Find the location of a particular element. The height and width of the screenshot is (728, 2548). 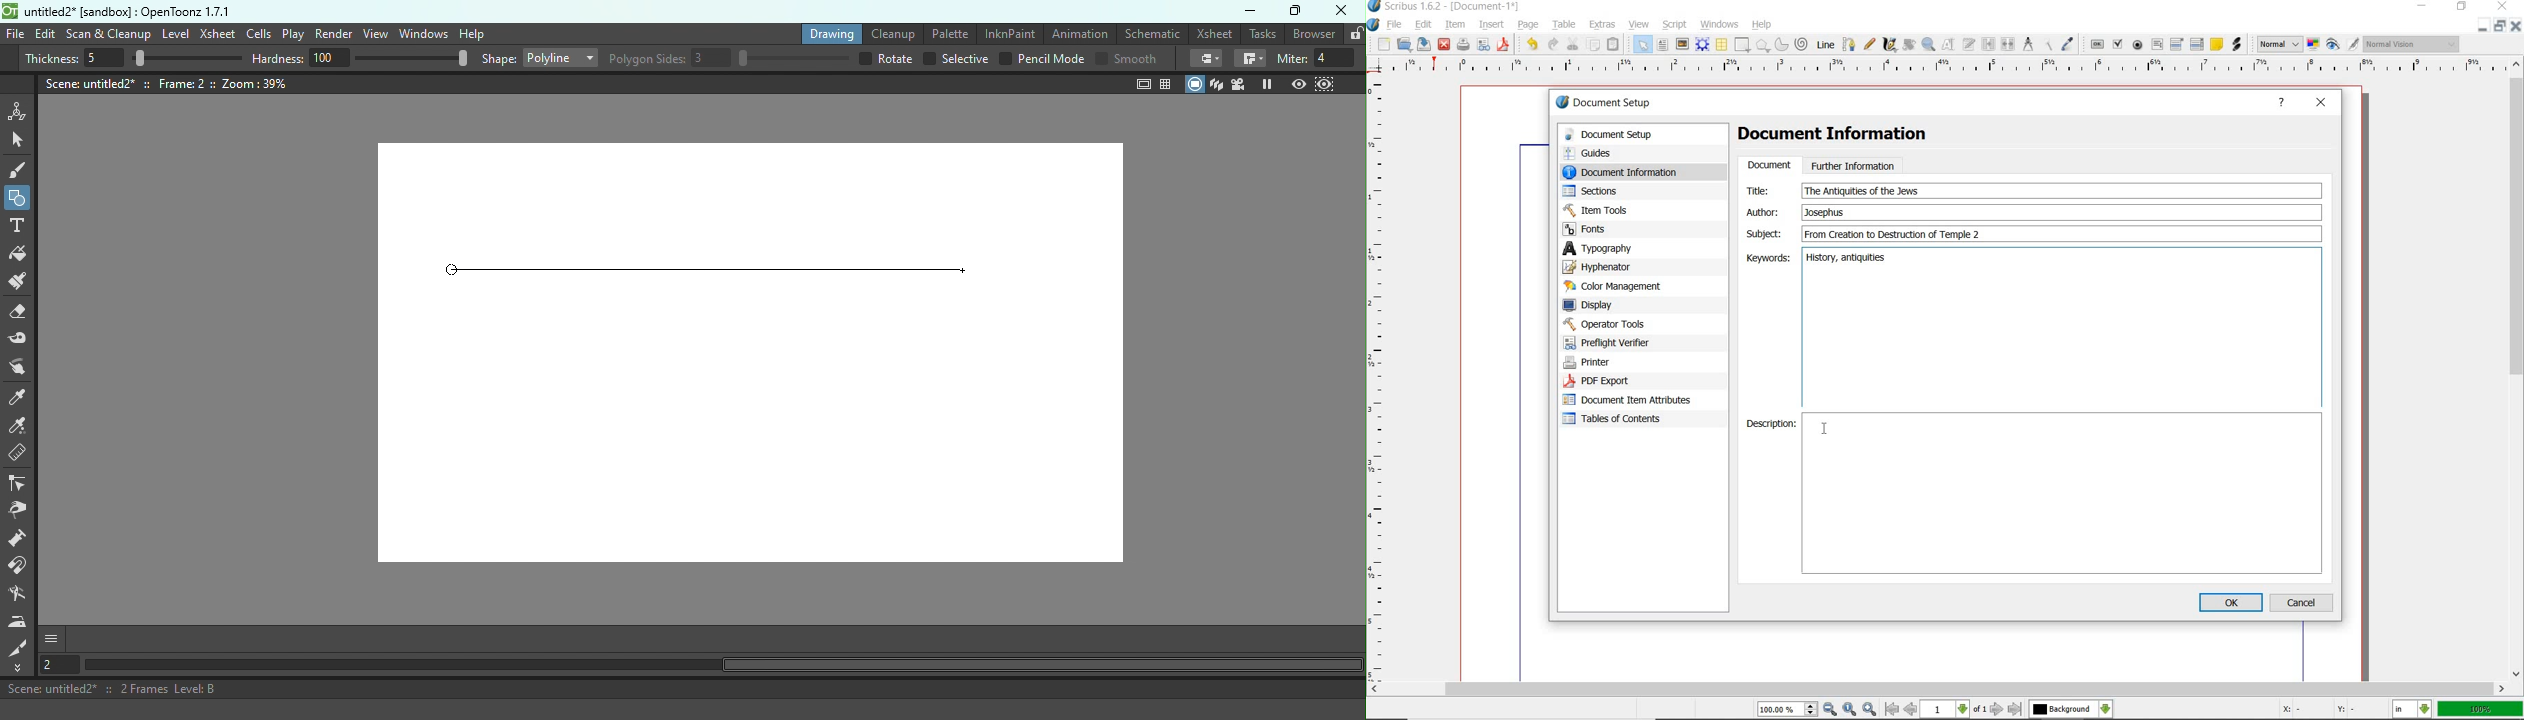

select the current unit is located at coordinates (2412, 709).